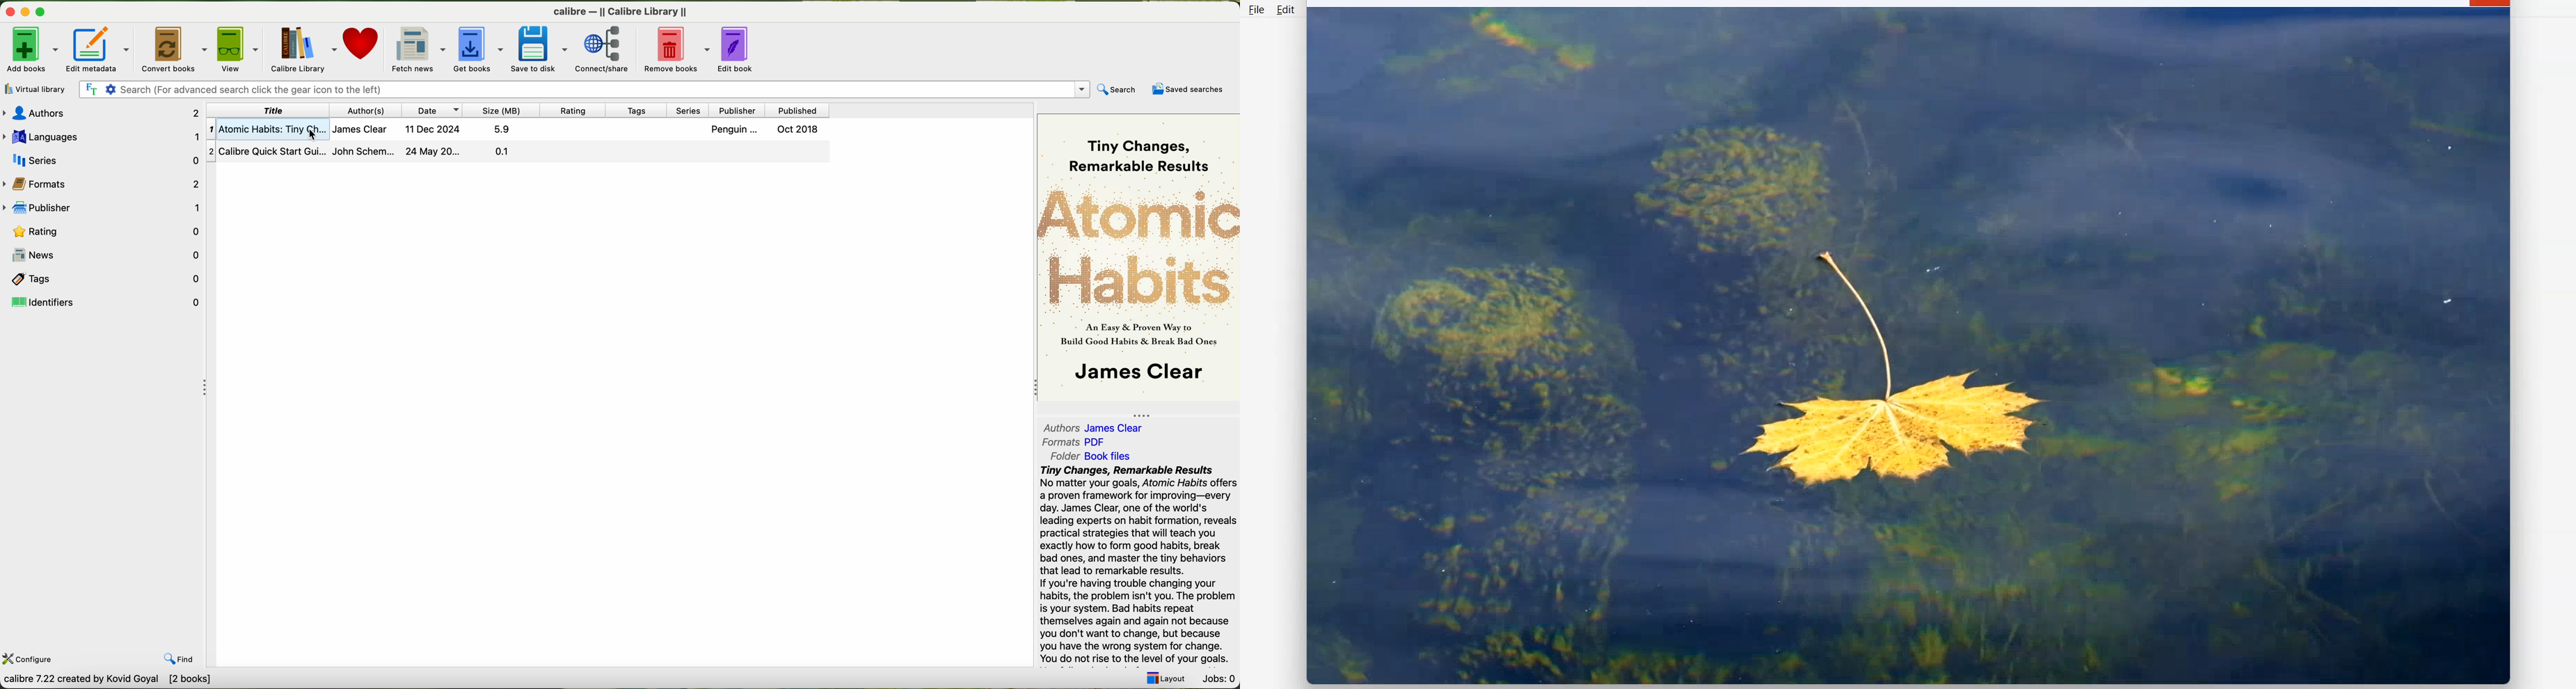  What do you see at coordinates (476, 49) in the screenshot?
I see `get books` at bounding box center [476, 49].